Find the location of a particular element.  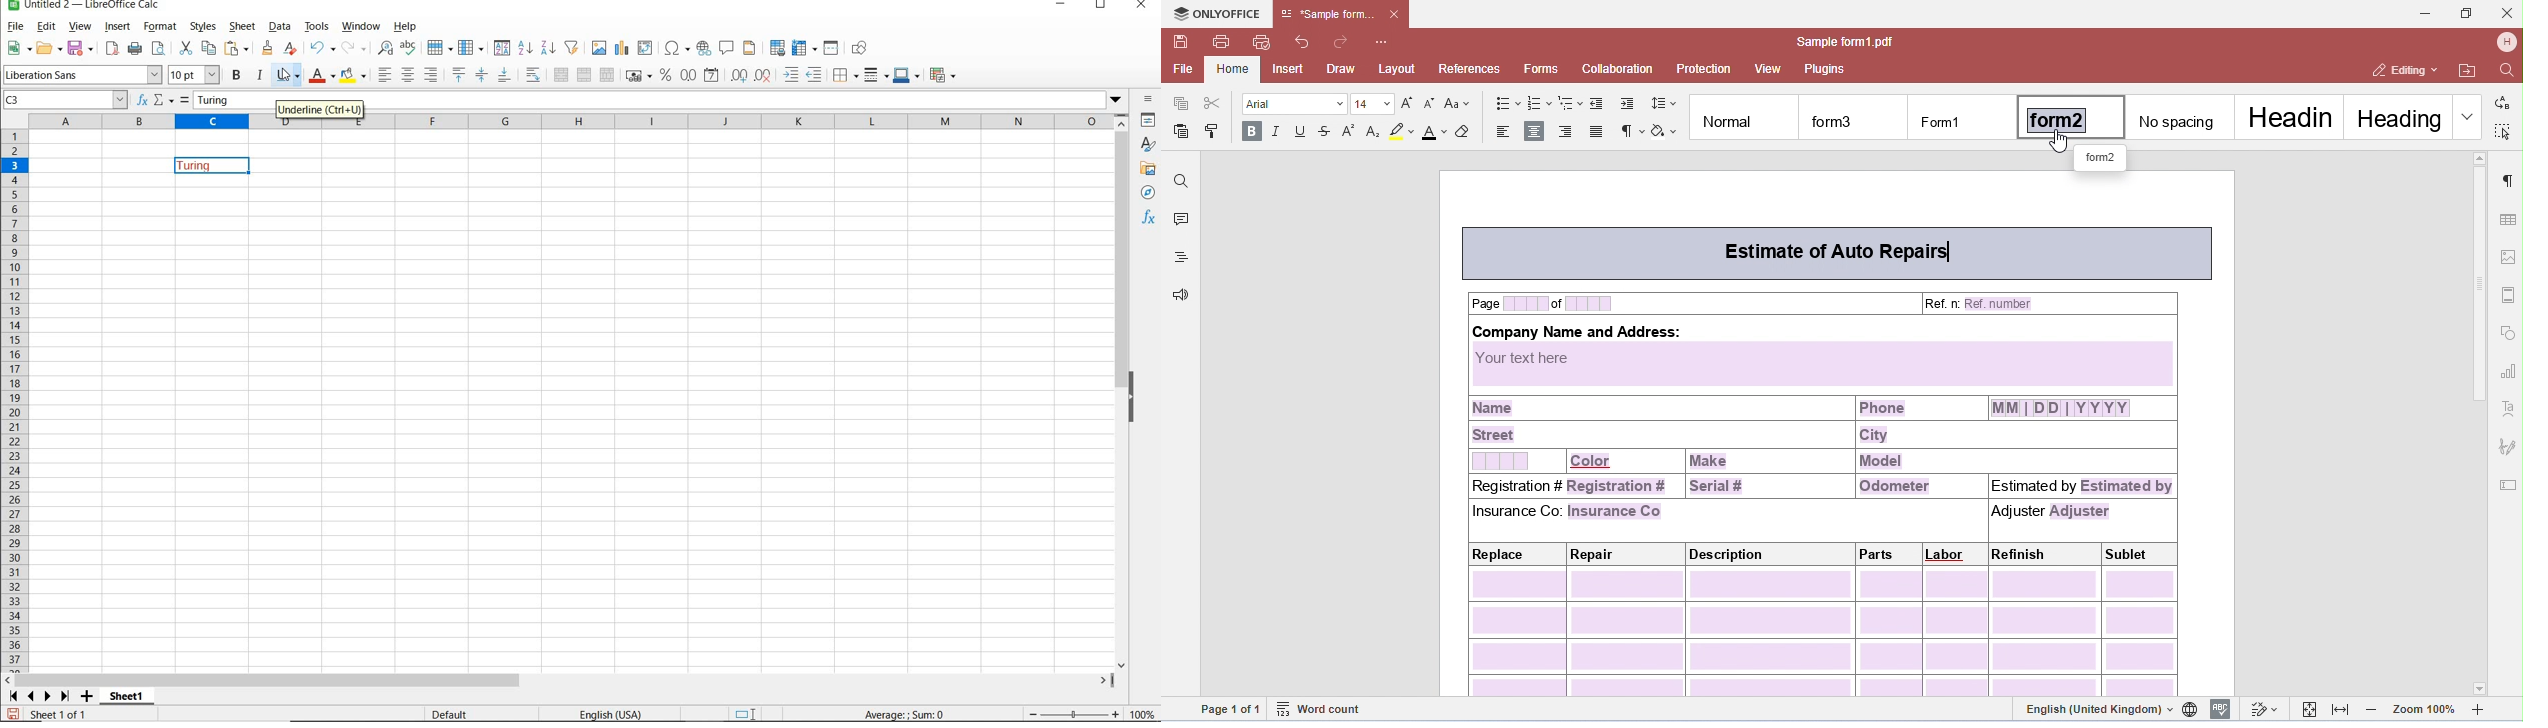

DECREASE INDENT is located at coordinates (815, 75).